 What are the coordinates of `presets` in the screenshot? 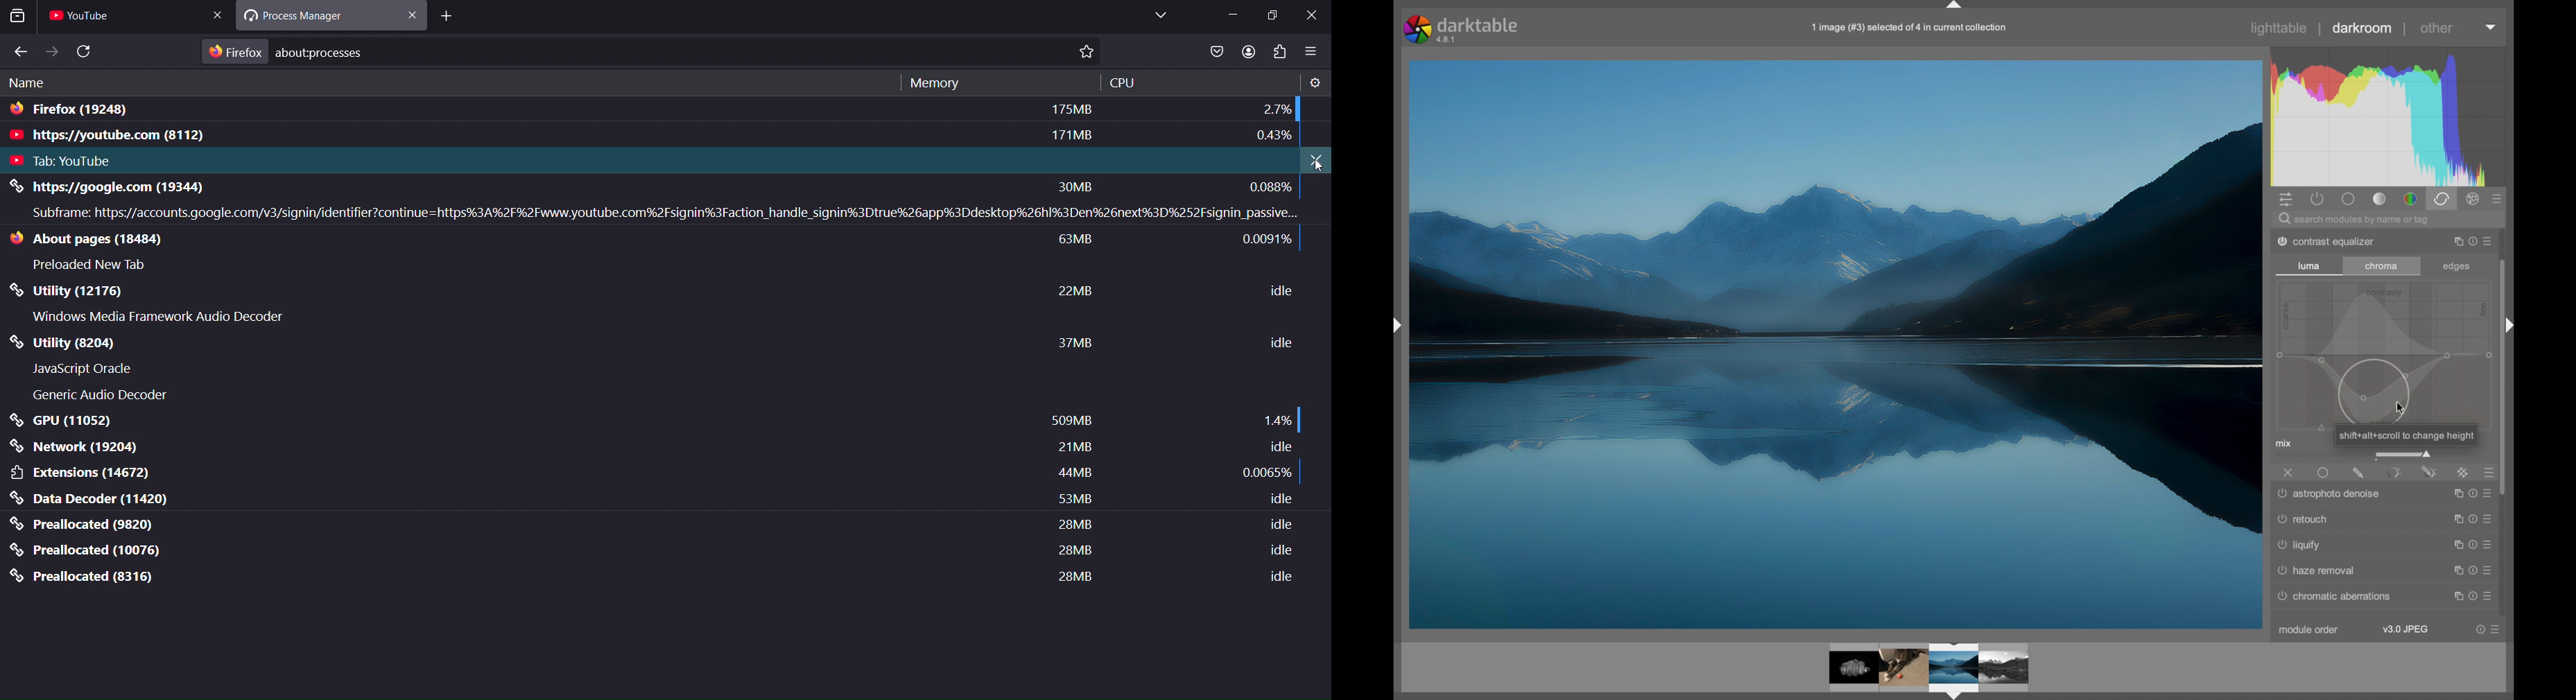 It's located at (2491, 472).